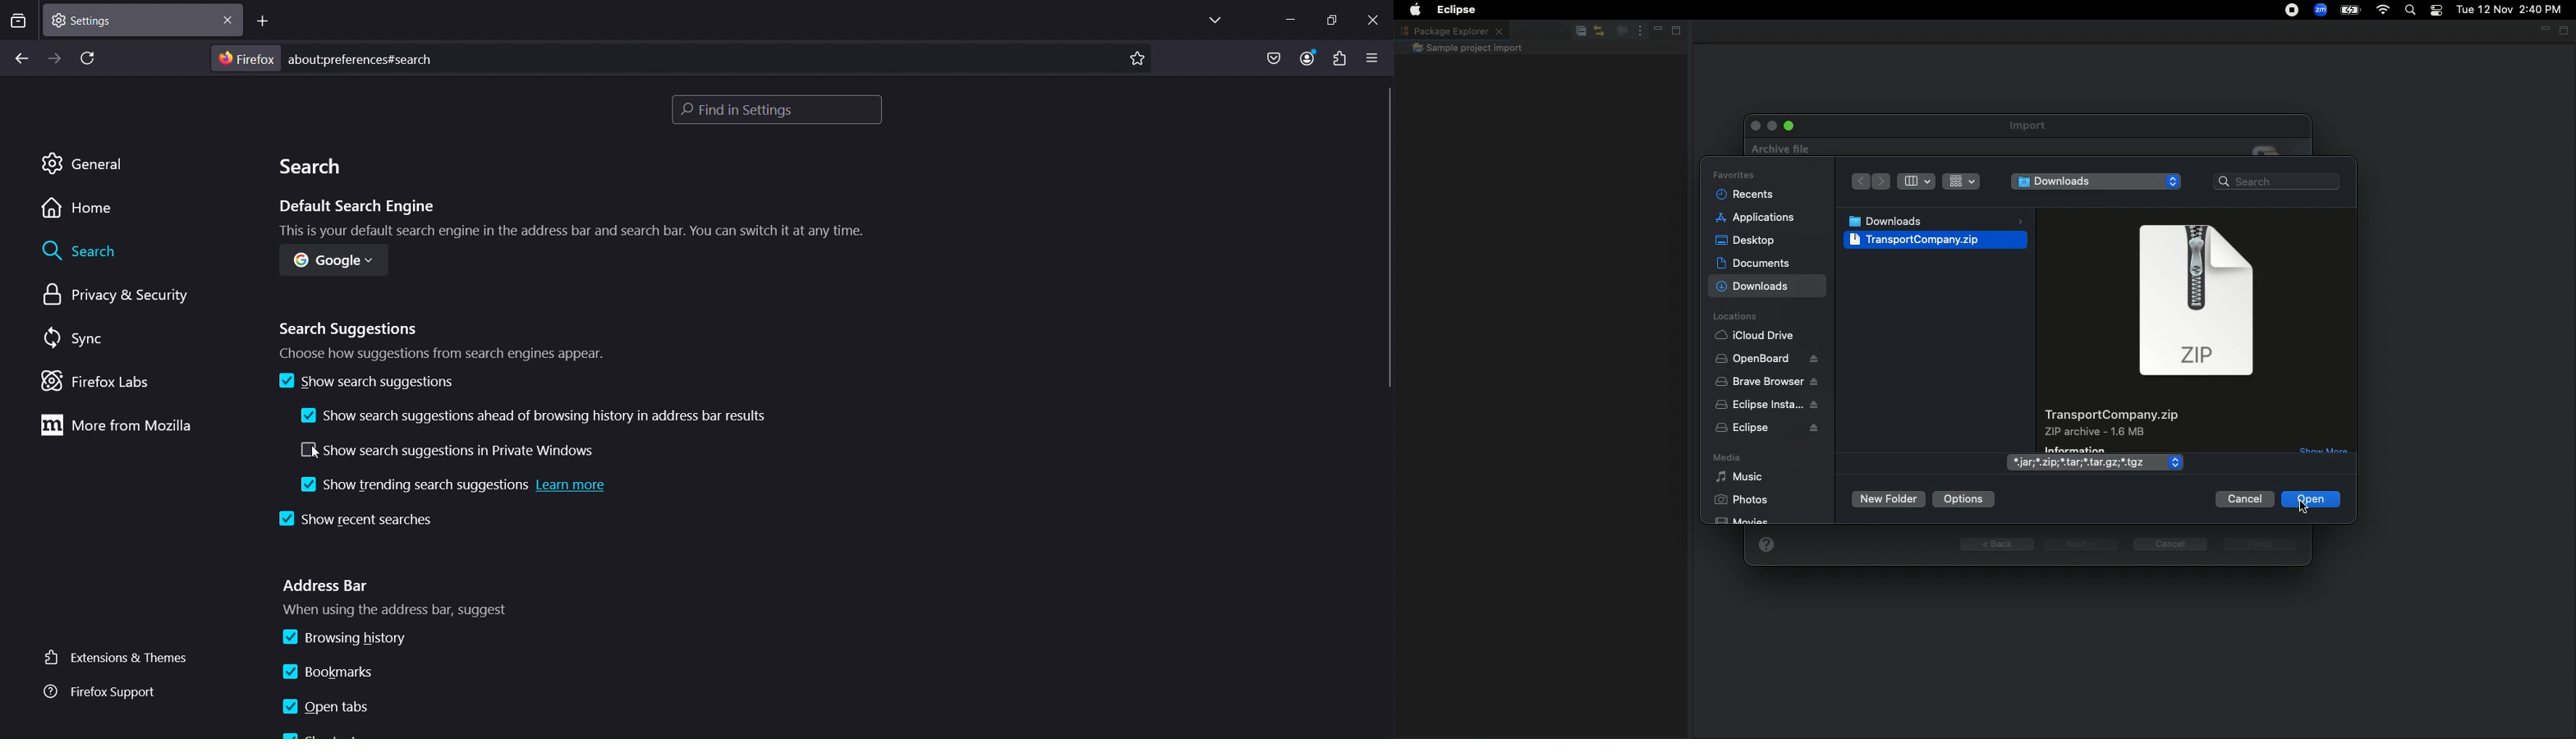  What do you see at coordinates (1273, 59) in the screenshot?
I see `save to pocker` at bounding box center [1273, 59].